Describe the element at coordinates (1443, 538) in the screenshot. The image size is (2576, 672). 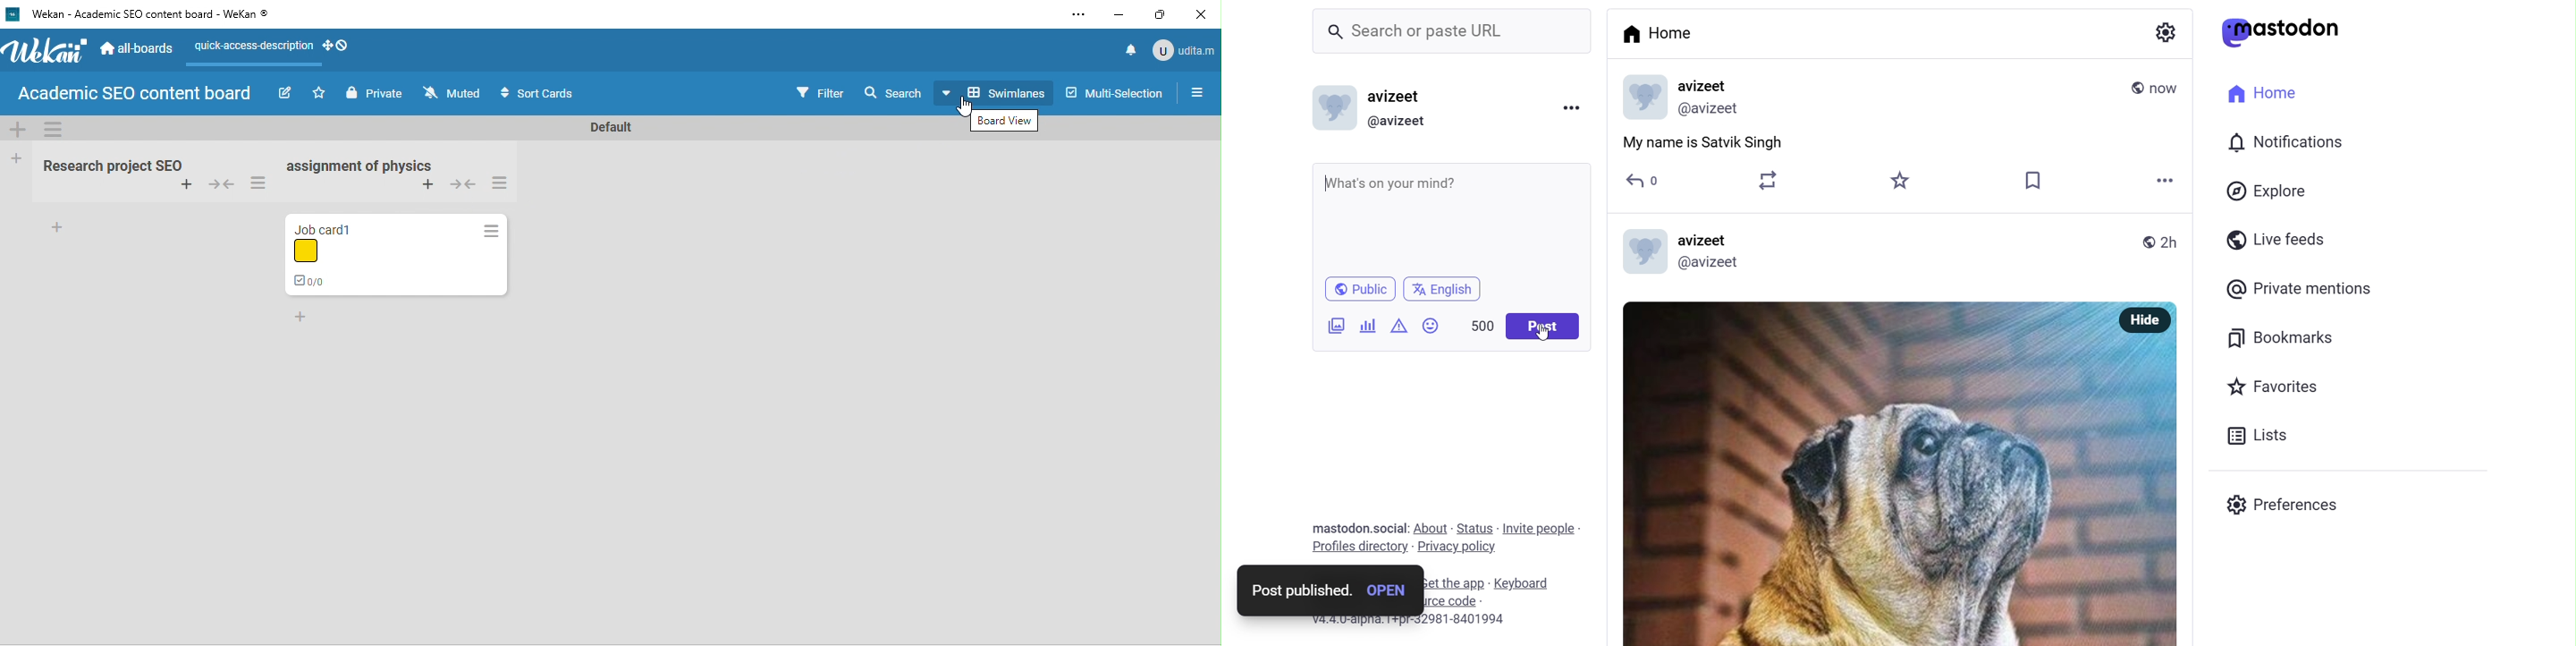
I see `mastodon.social: About - Status - Invite people -
Profiles directory - Privacy policy.` at that location.